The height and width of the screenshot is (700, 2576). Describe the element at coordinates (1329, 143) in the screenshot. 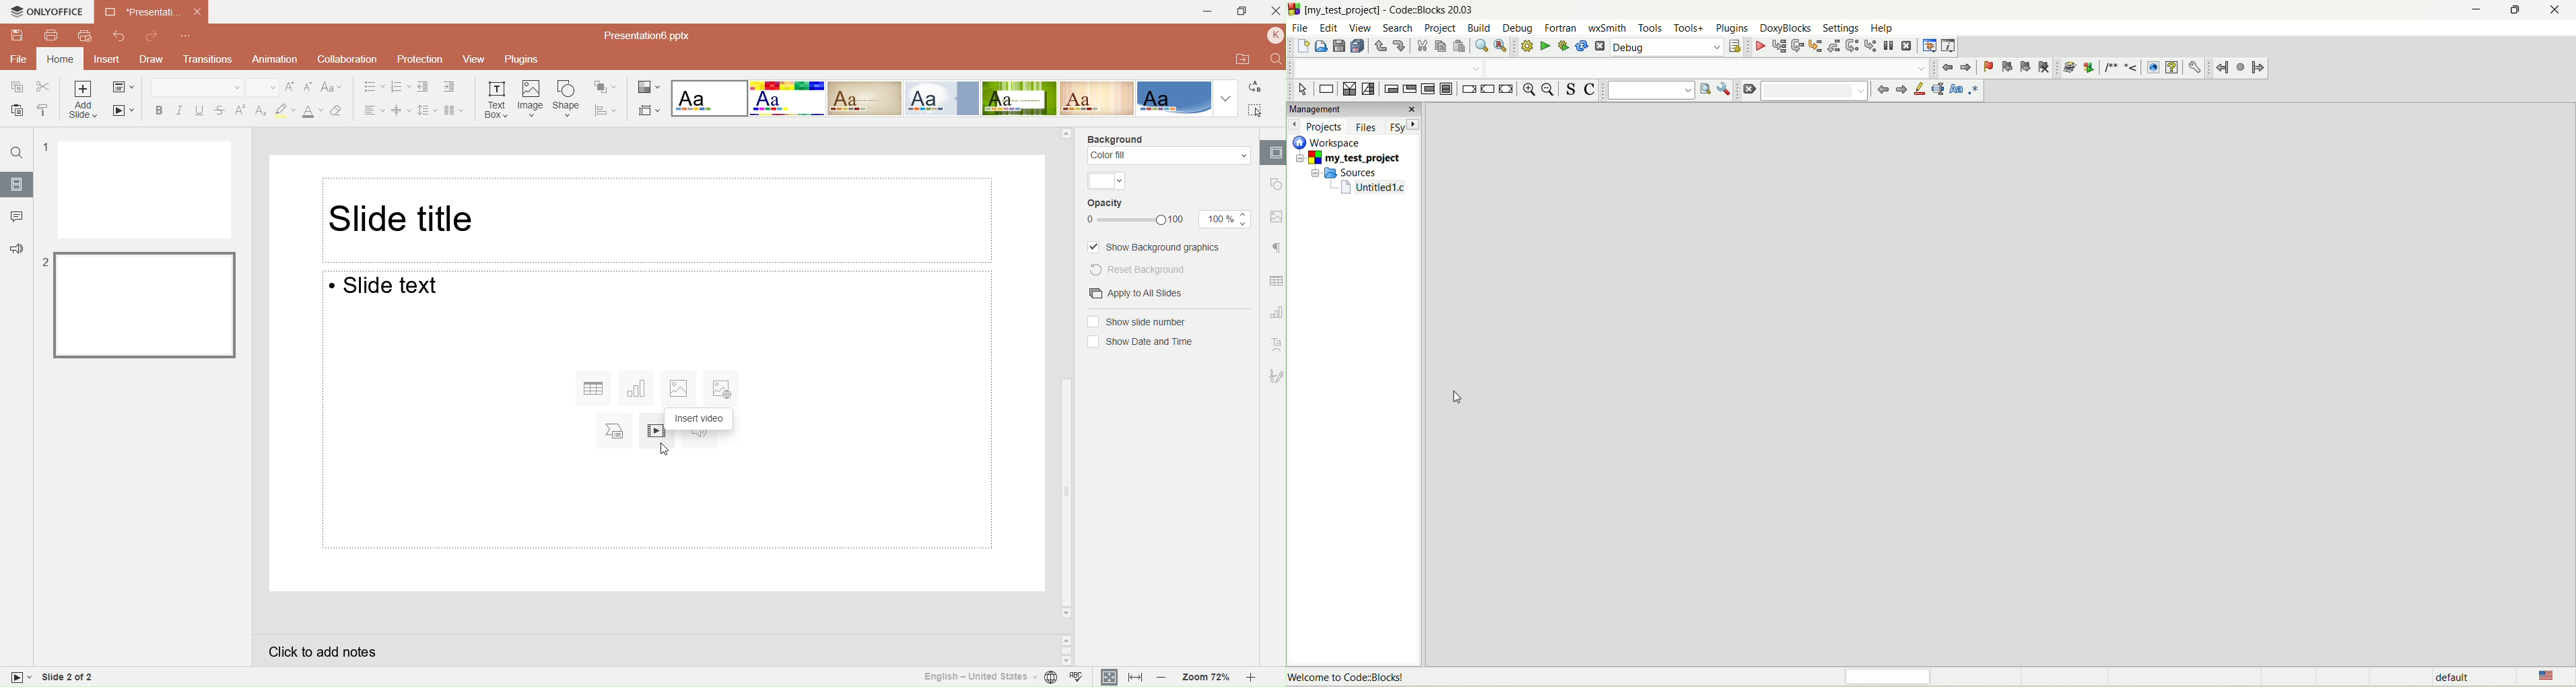

I see `workspaces` at that location.